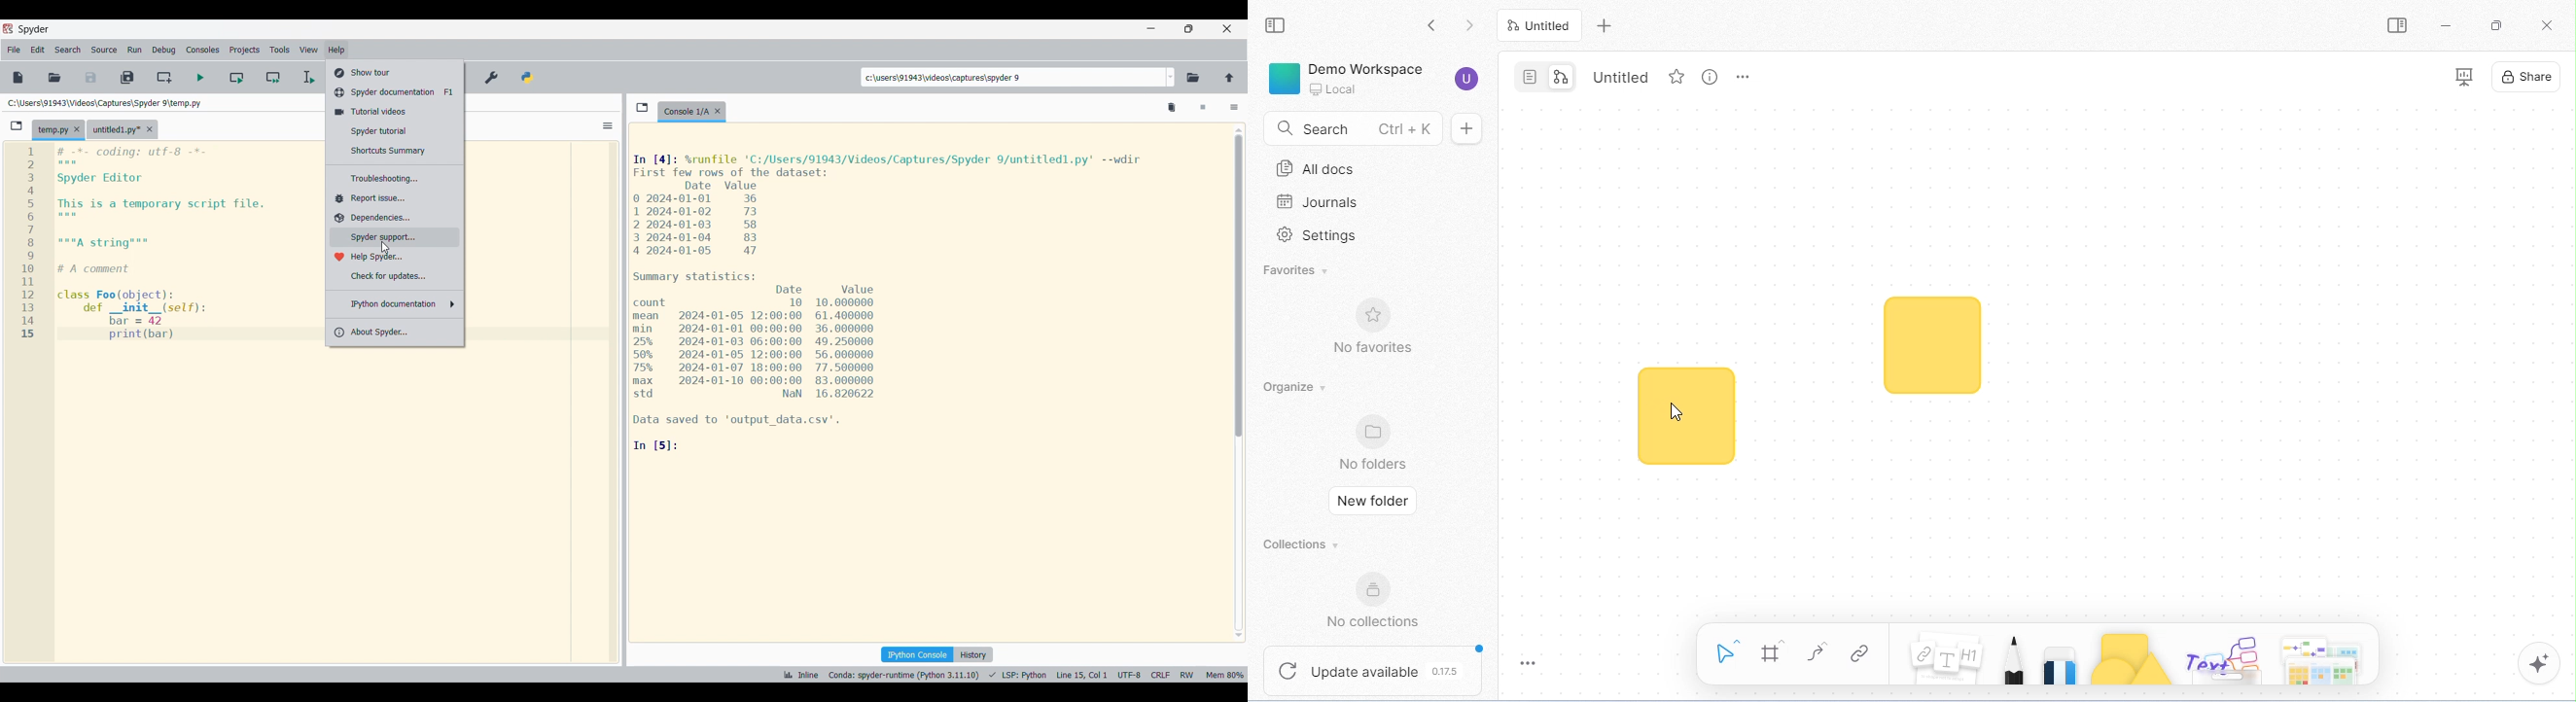 This screenshot has height=728, width=2576. I want to click on Details of current code, so click(896, 302).